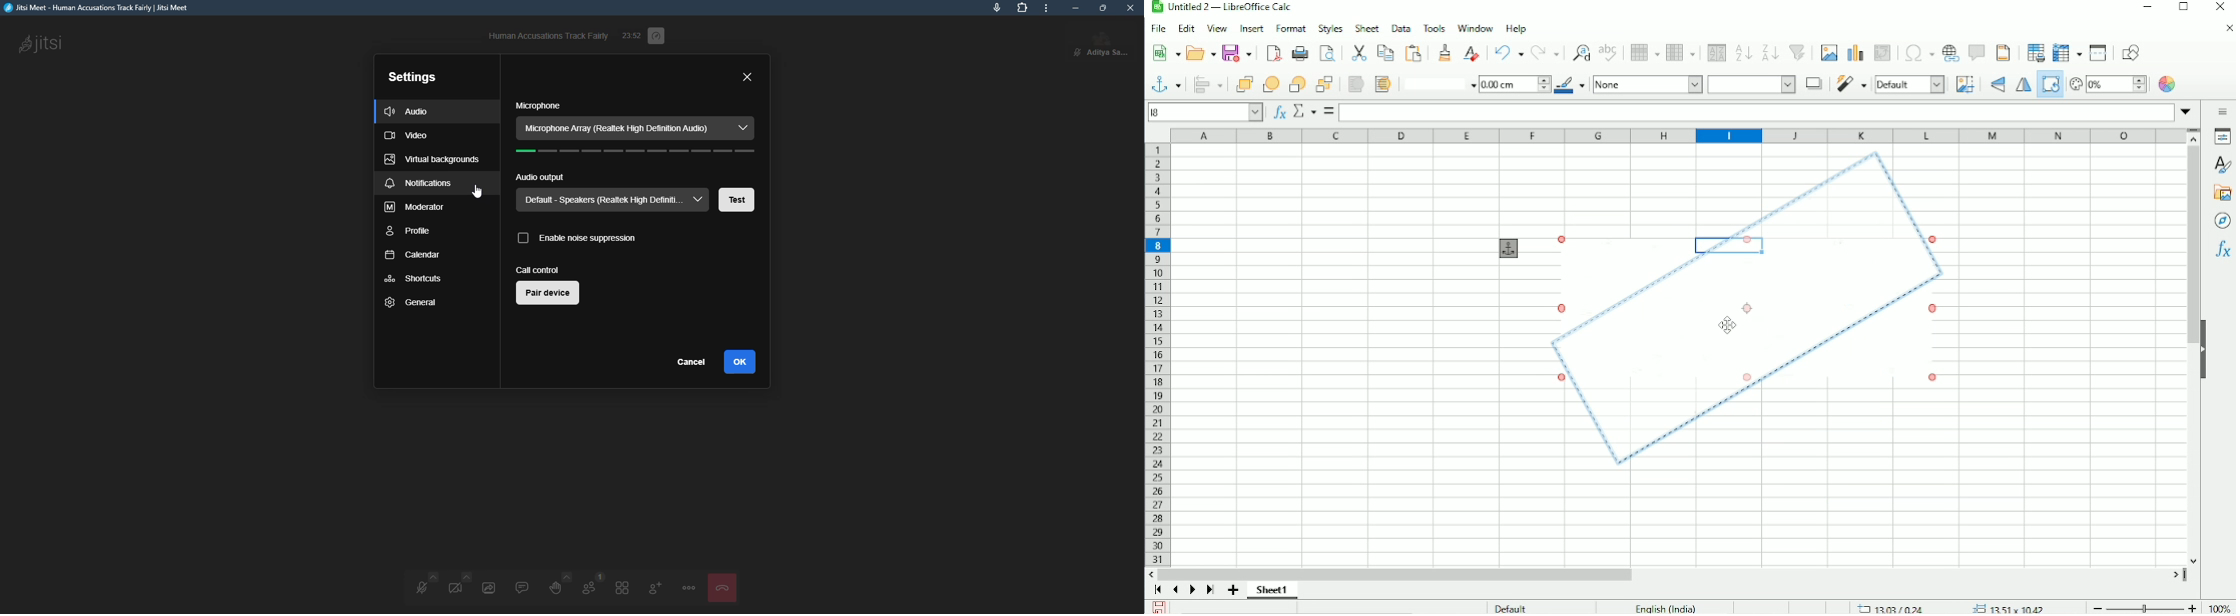 The width and height of the screenshot is (2240, 616). I want to click on video, so click(409, 135).